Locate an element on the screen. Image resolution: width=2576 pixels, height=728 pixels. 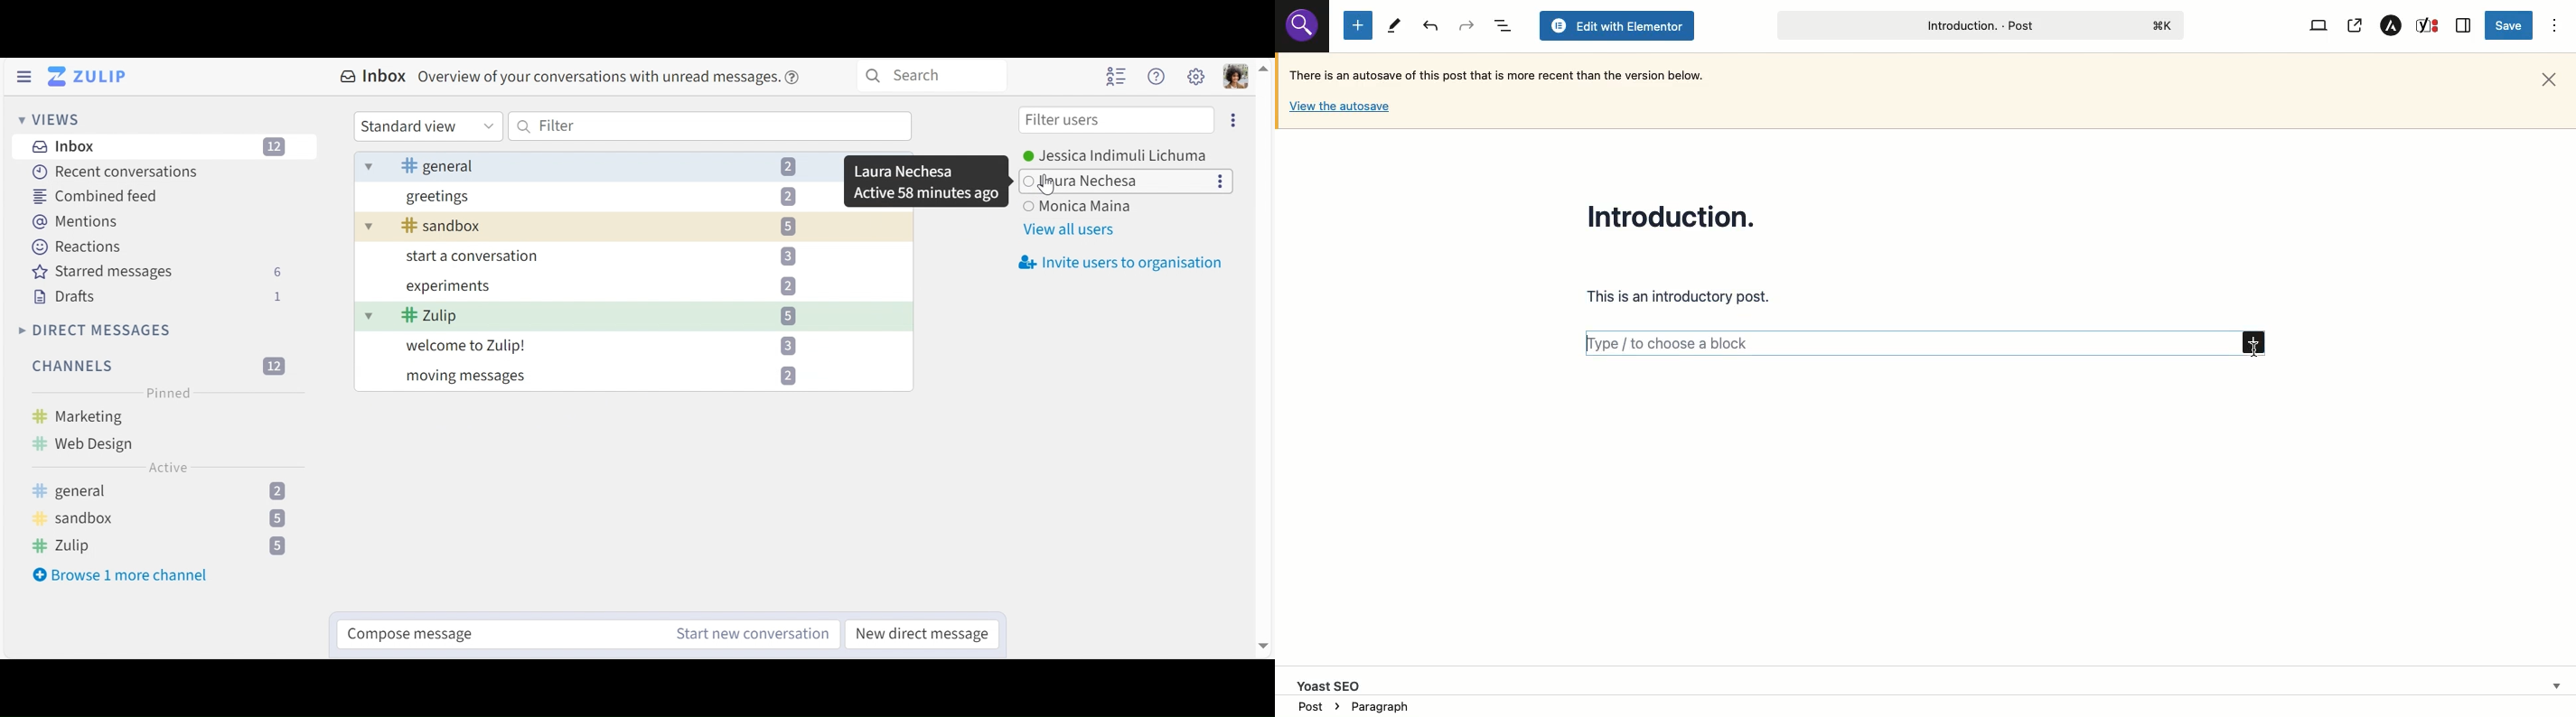
 Zulip is located at coordinates (609, 317).